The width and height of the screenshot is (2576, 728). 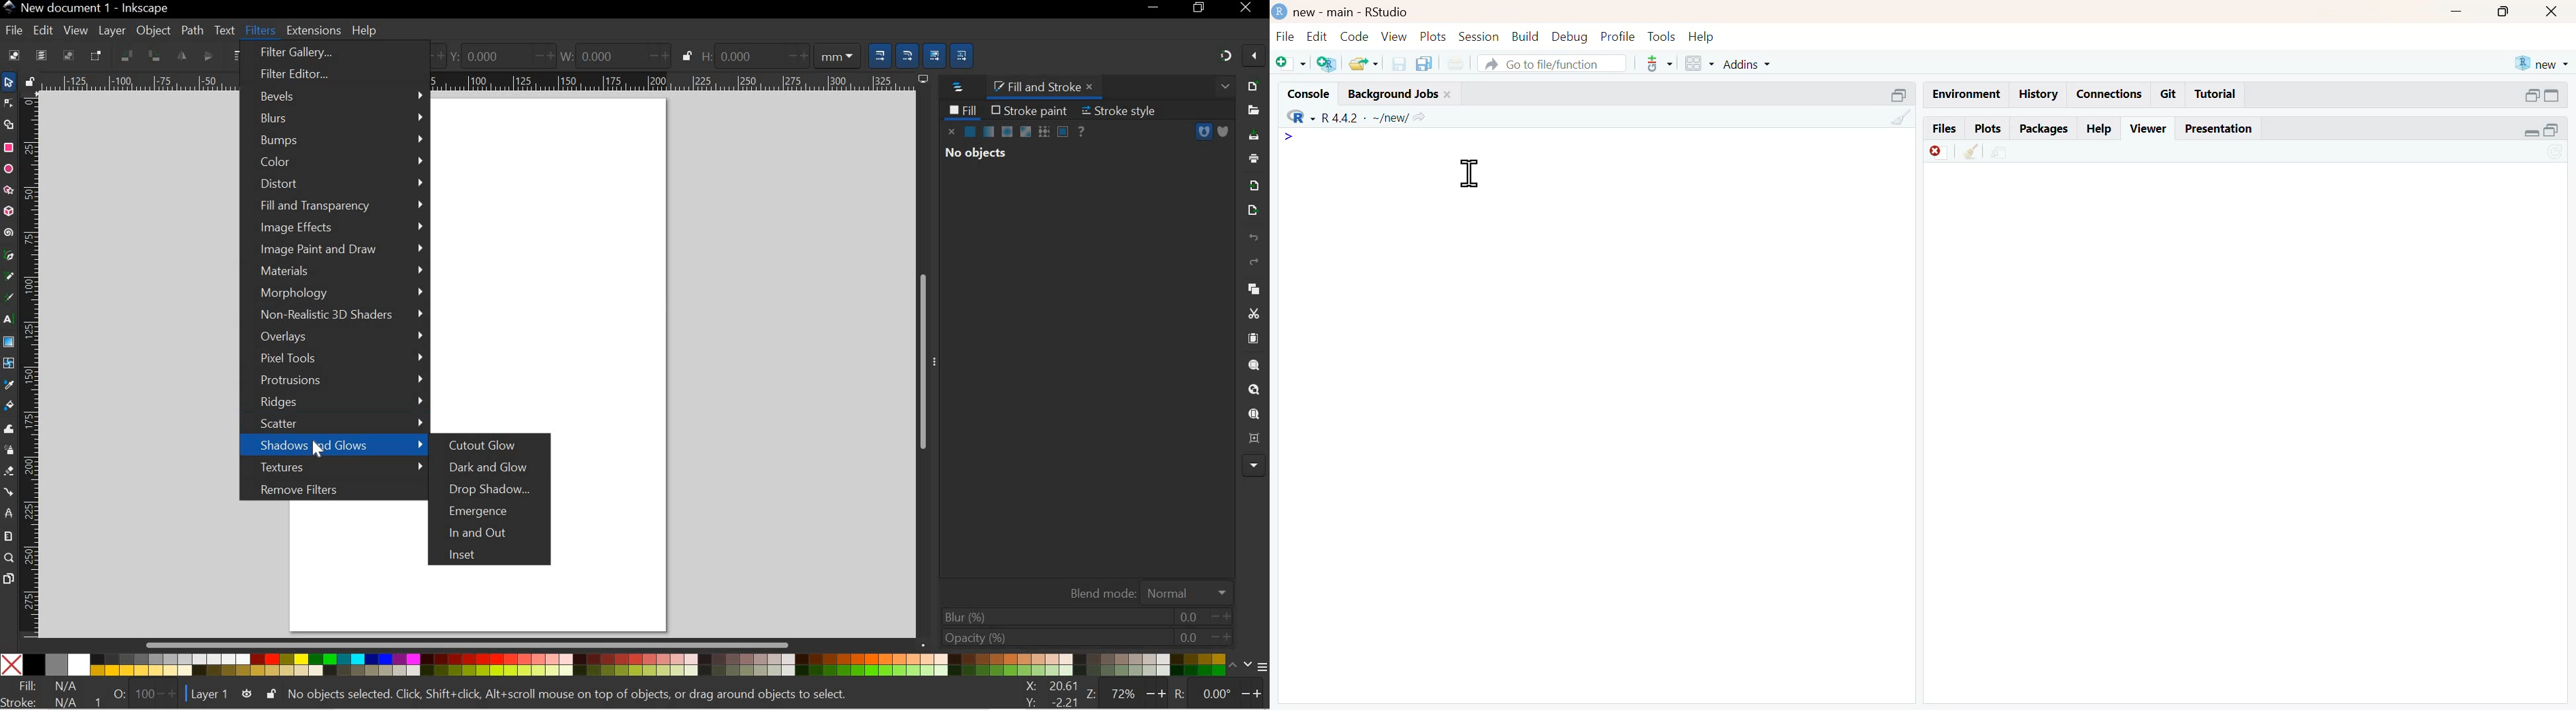 What do you see at coordinates (963, 110) in the screenshot?
I see `FILL` at bounding box center [963, 110].